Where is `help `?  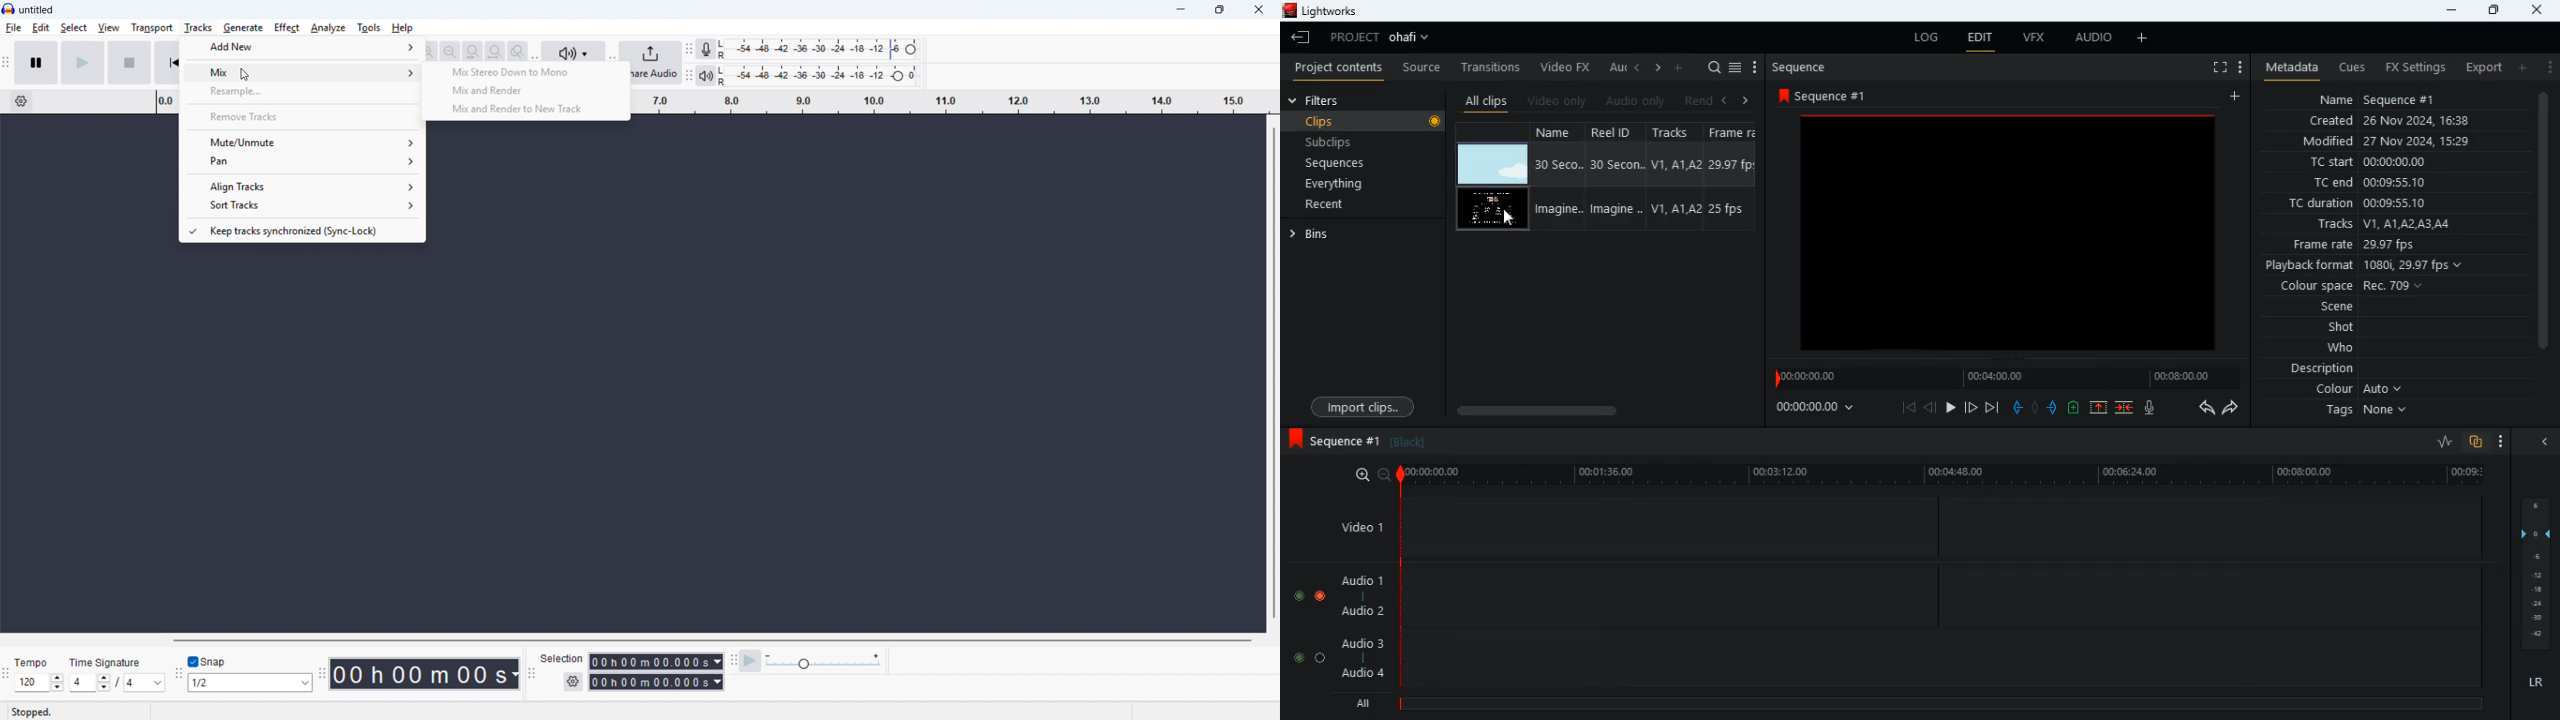 help  is located at coordinates (403, 28).